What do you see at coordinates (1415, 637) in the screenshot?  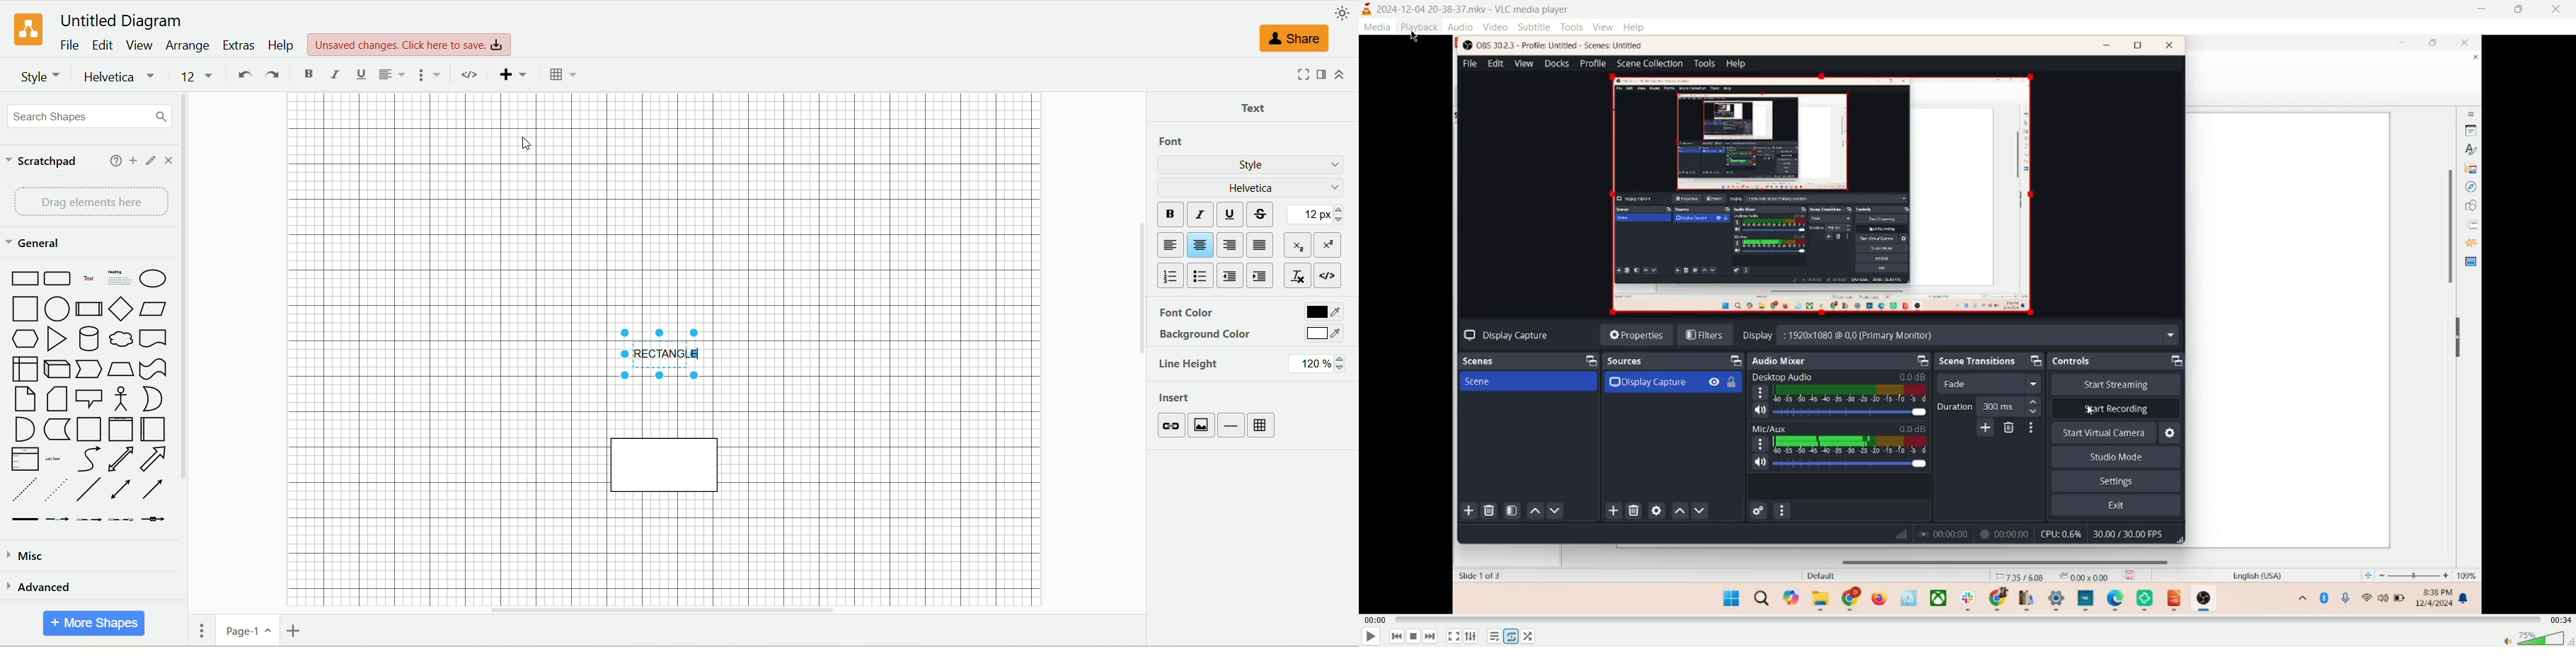 I see `stop` at bounding box center [1415, 637].